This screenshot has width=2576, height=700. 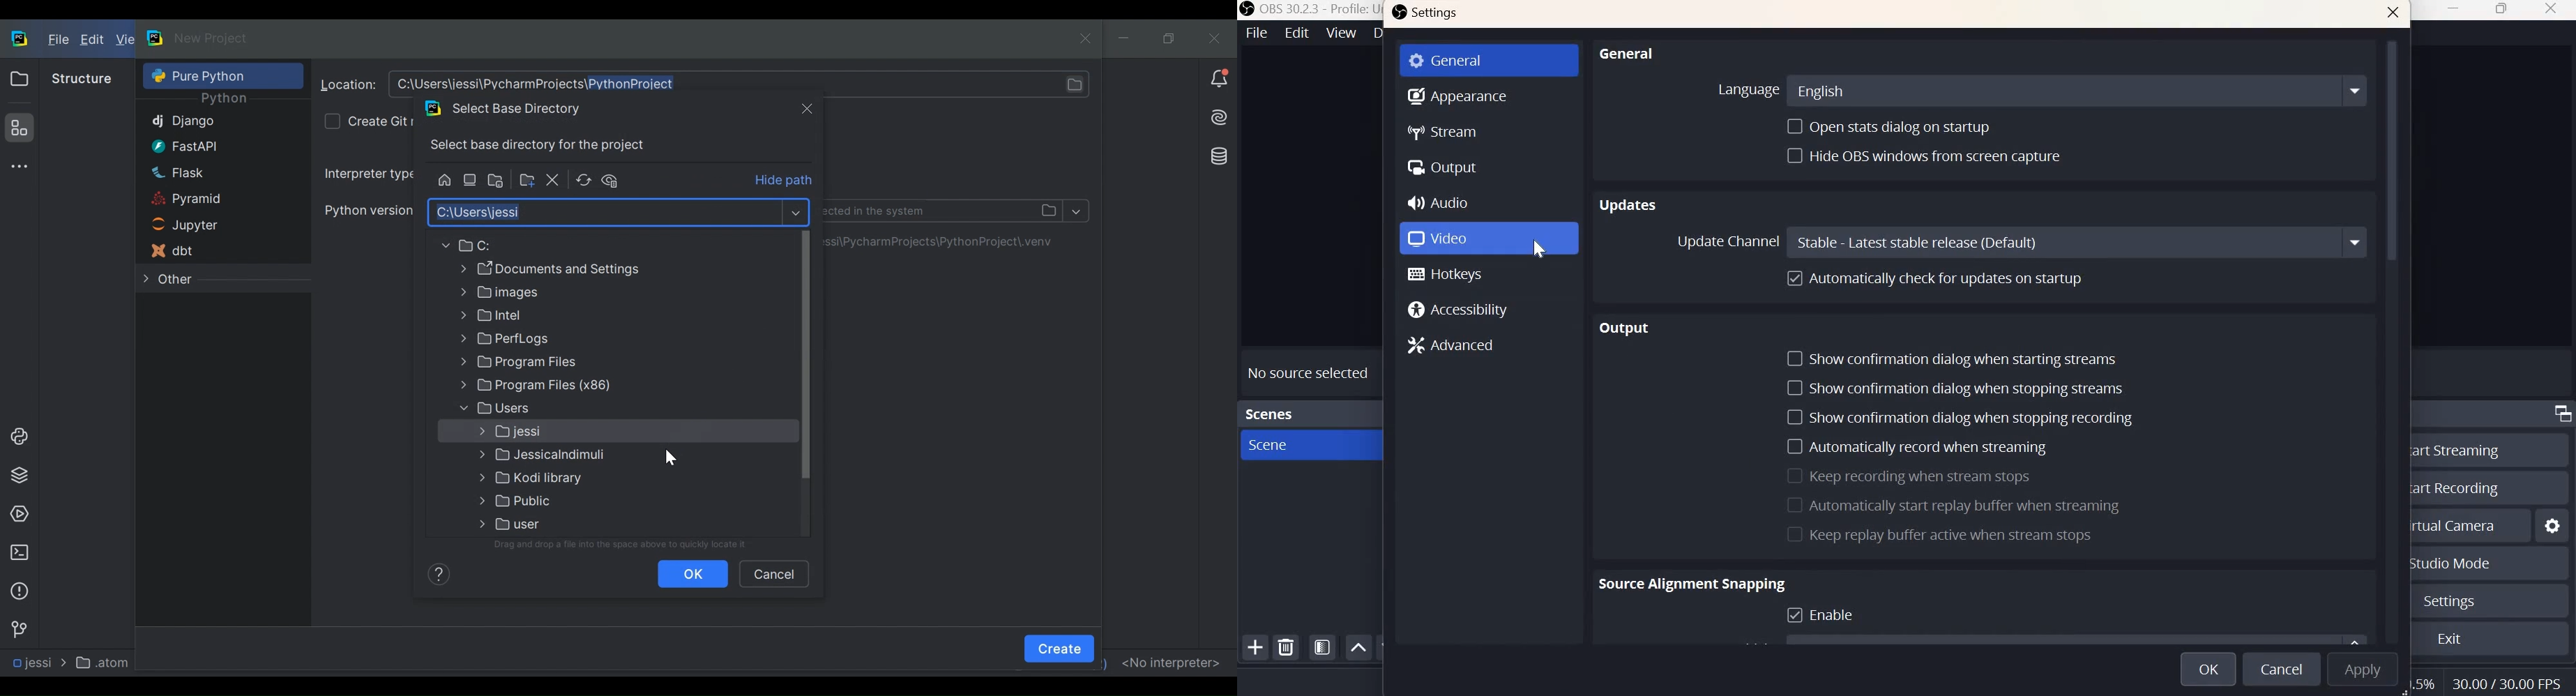 What do you see at coordinates (1820, 614) in the screenshot?
I see `Enable` at bounding box center [1820, 614].